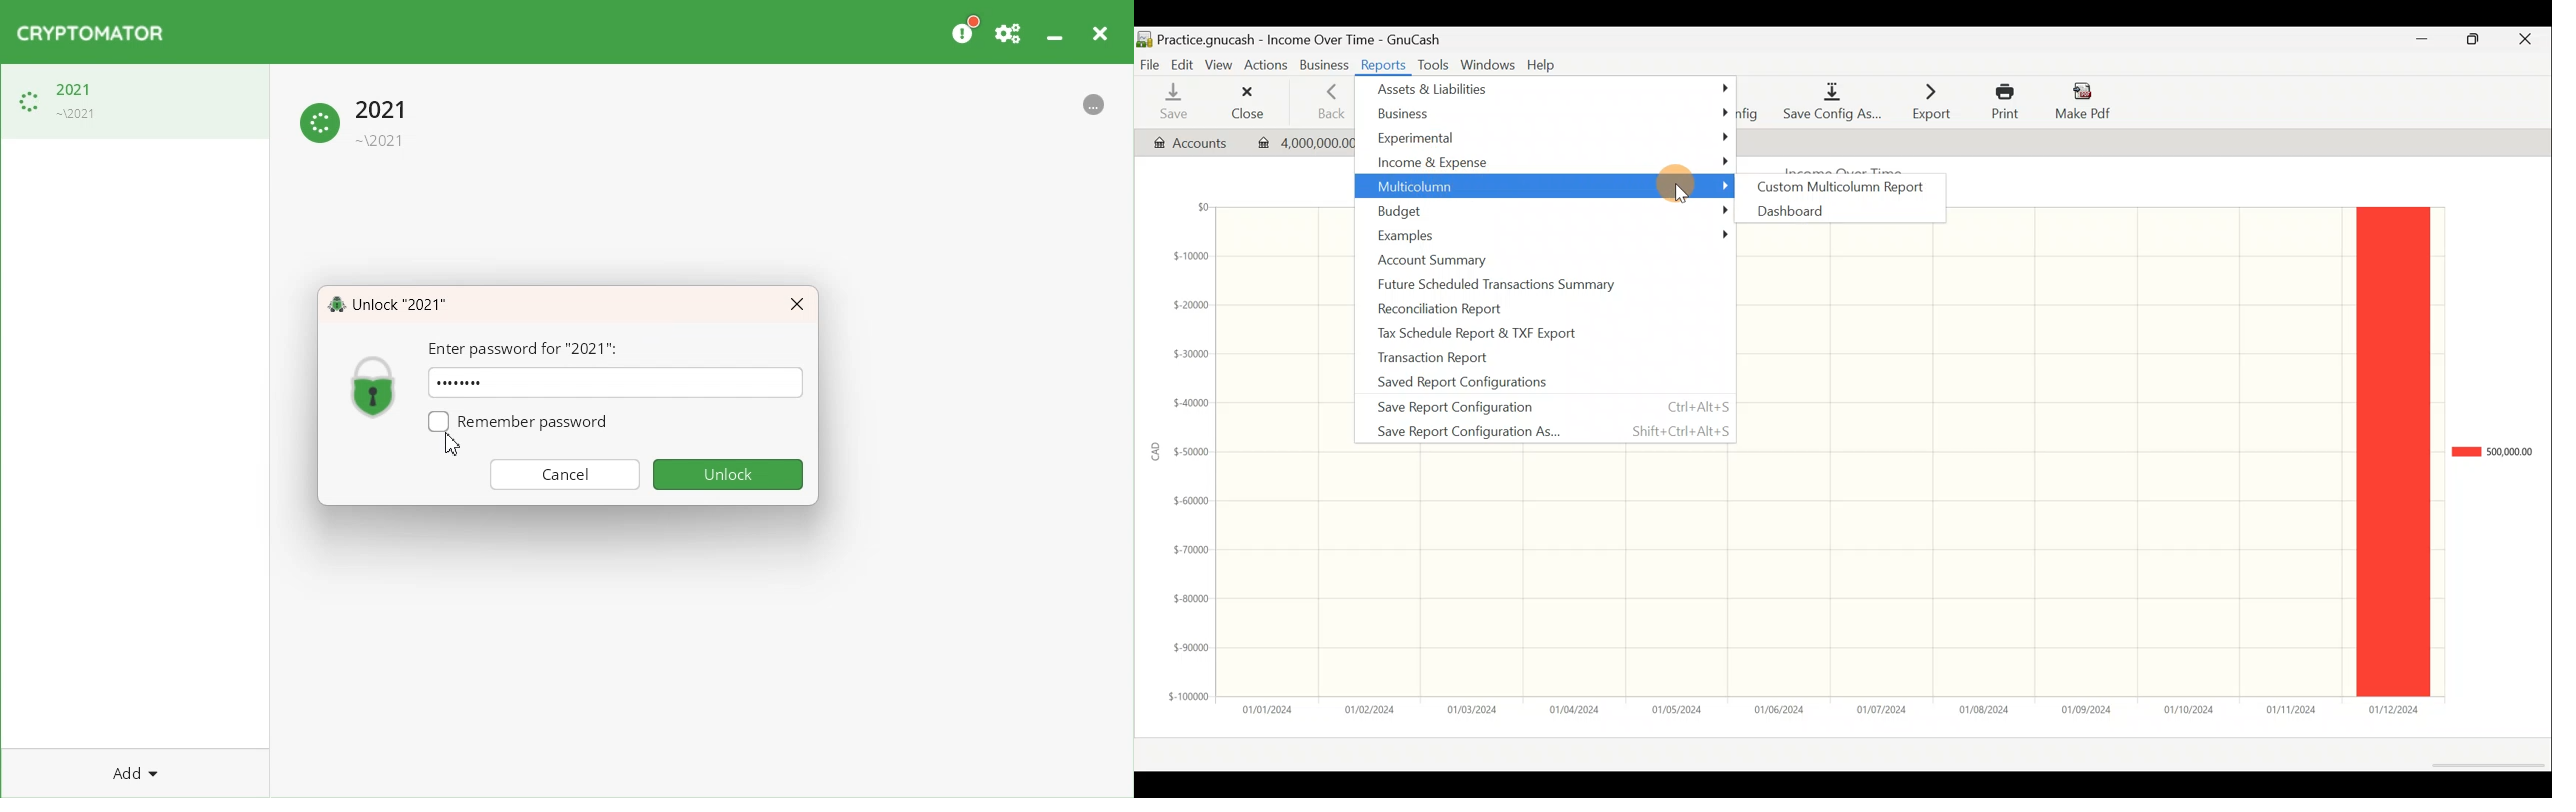 This screenshot has height=812, width=2576. Describe the element at coordinates (90, 33) in the screenshot. I see `Logo` at that location.